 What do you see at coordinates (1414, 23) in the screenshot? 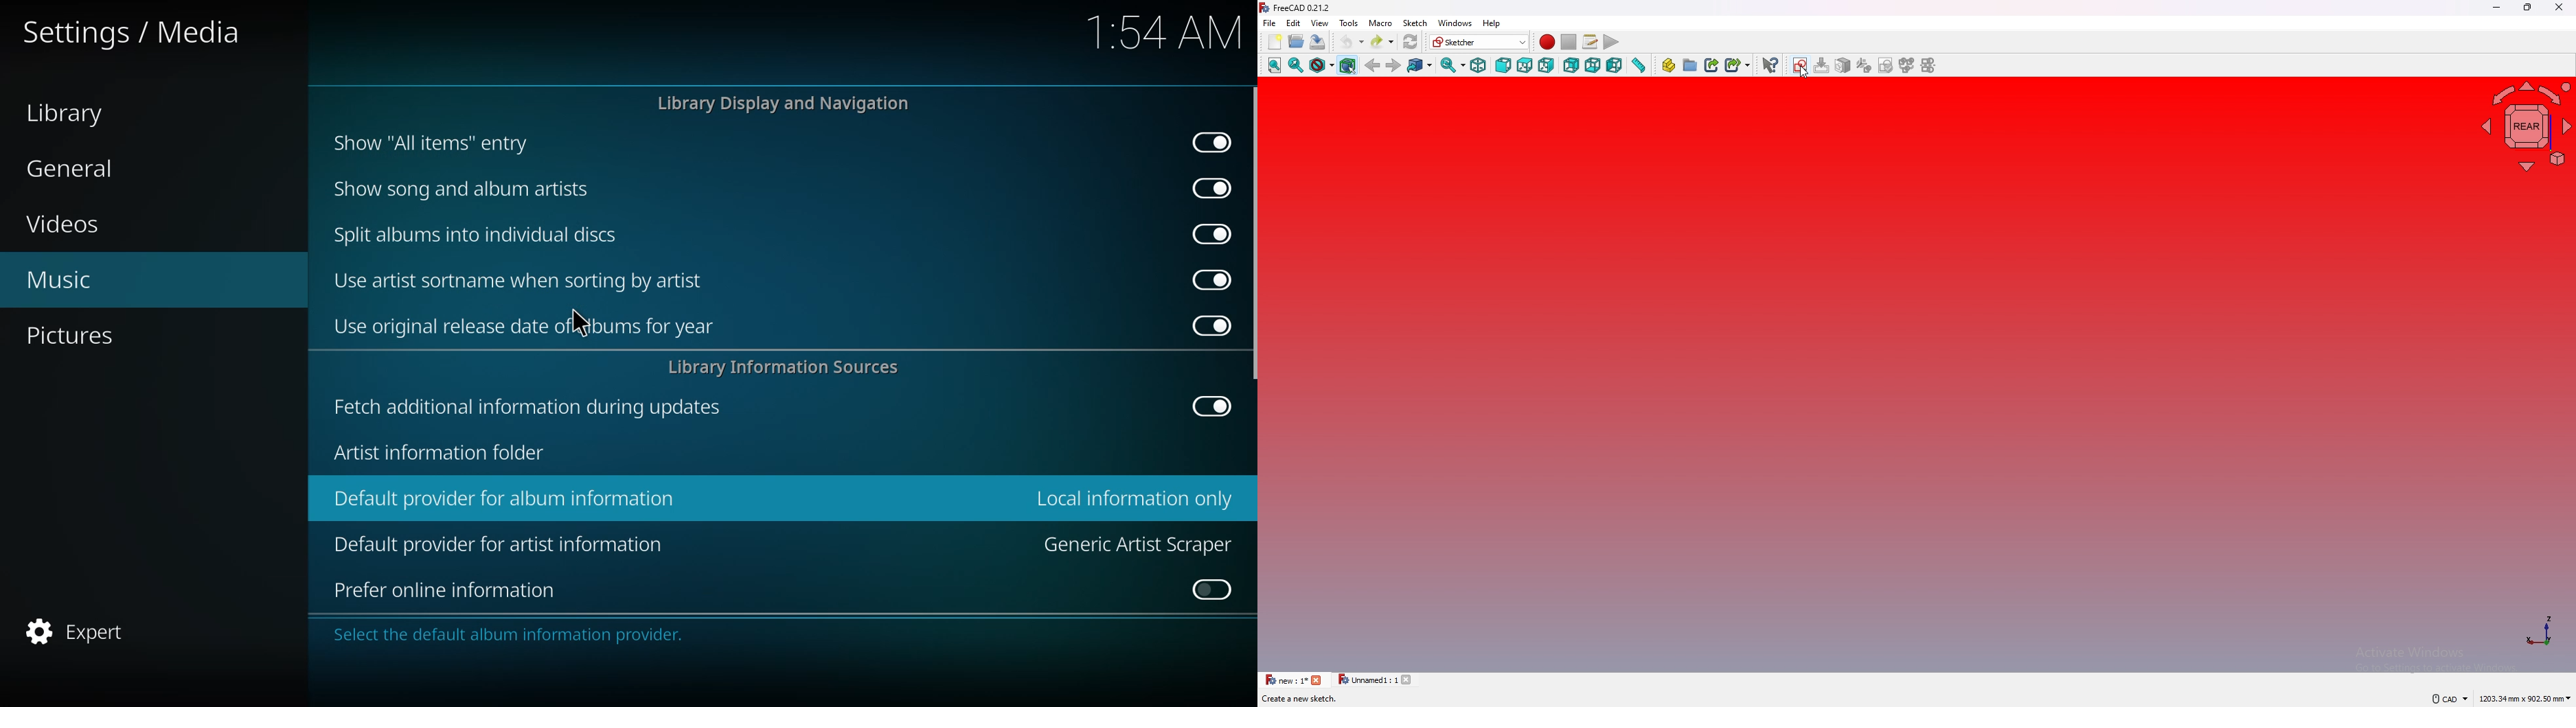
I see `Sketch` at bounding box center [1414, 23].